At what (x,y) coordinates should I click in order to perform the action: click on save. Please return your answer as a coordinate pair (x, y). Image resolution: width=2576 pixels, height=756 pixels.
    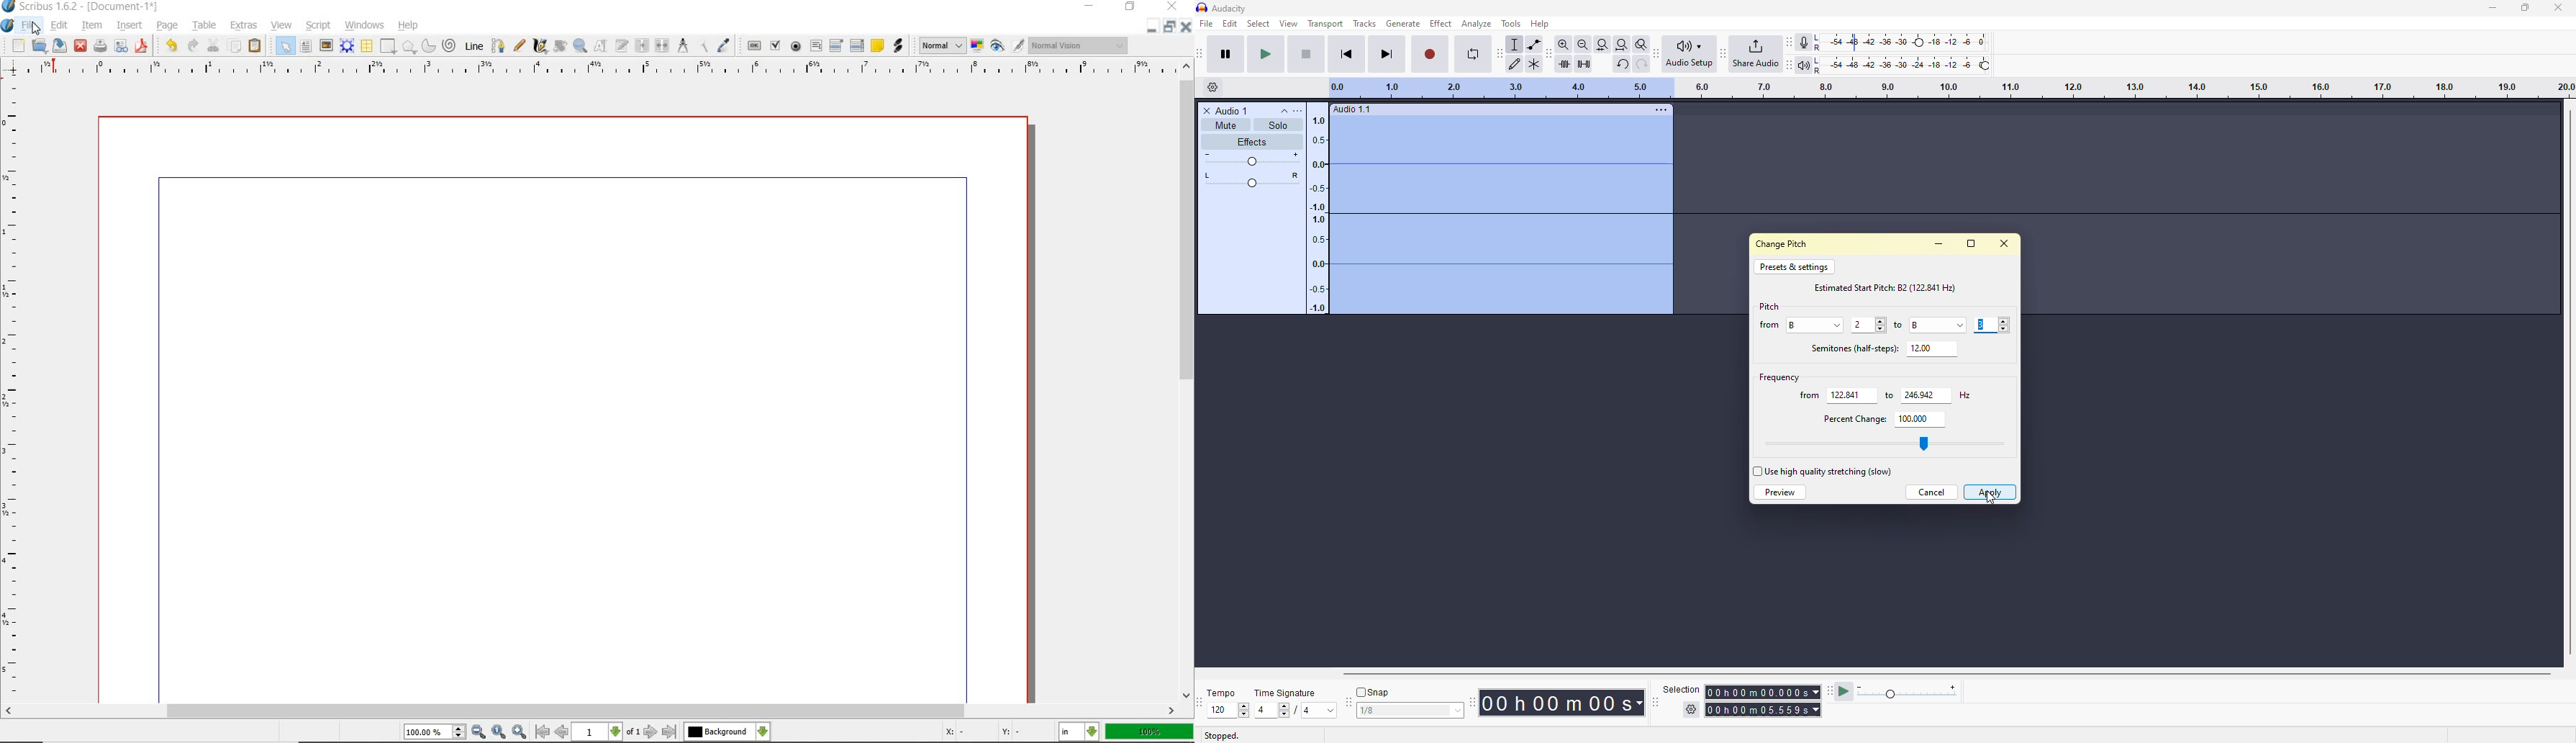
    Looking at the image, I should click on (60, 46).